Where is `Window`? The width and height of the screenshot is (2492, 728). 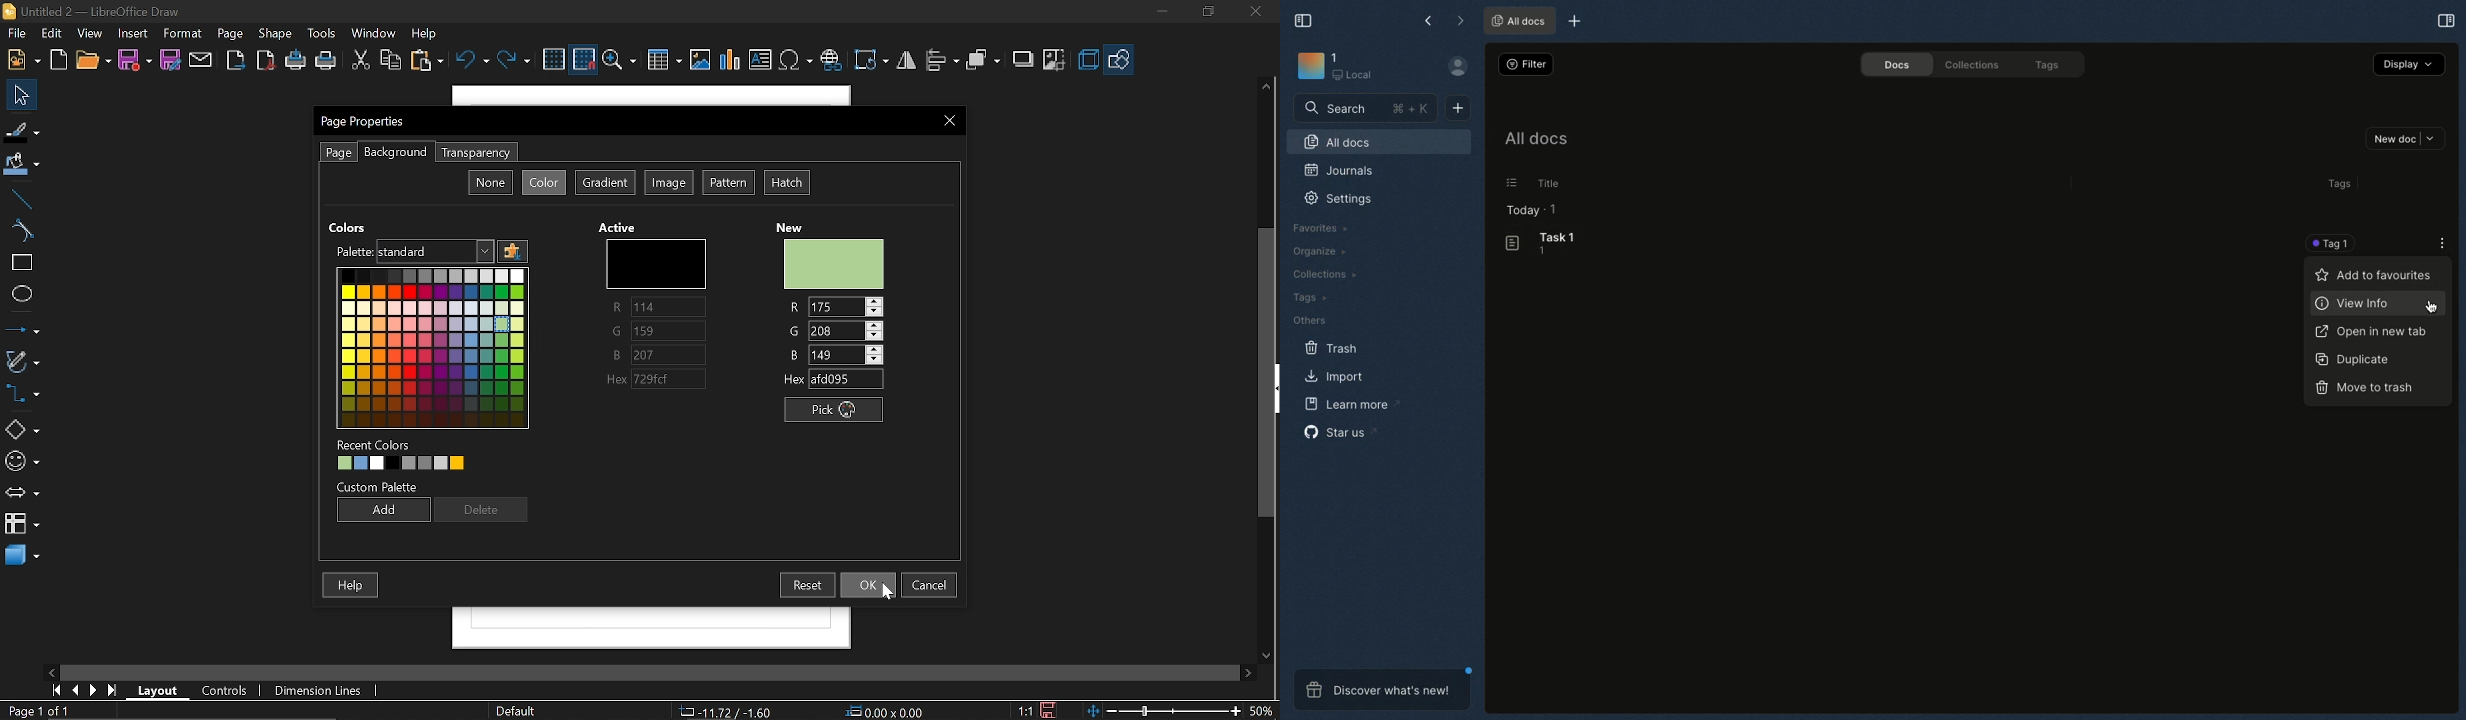
Window is located at coordinates (374, 35).